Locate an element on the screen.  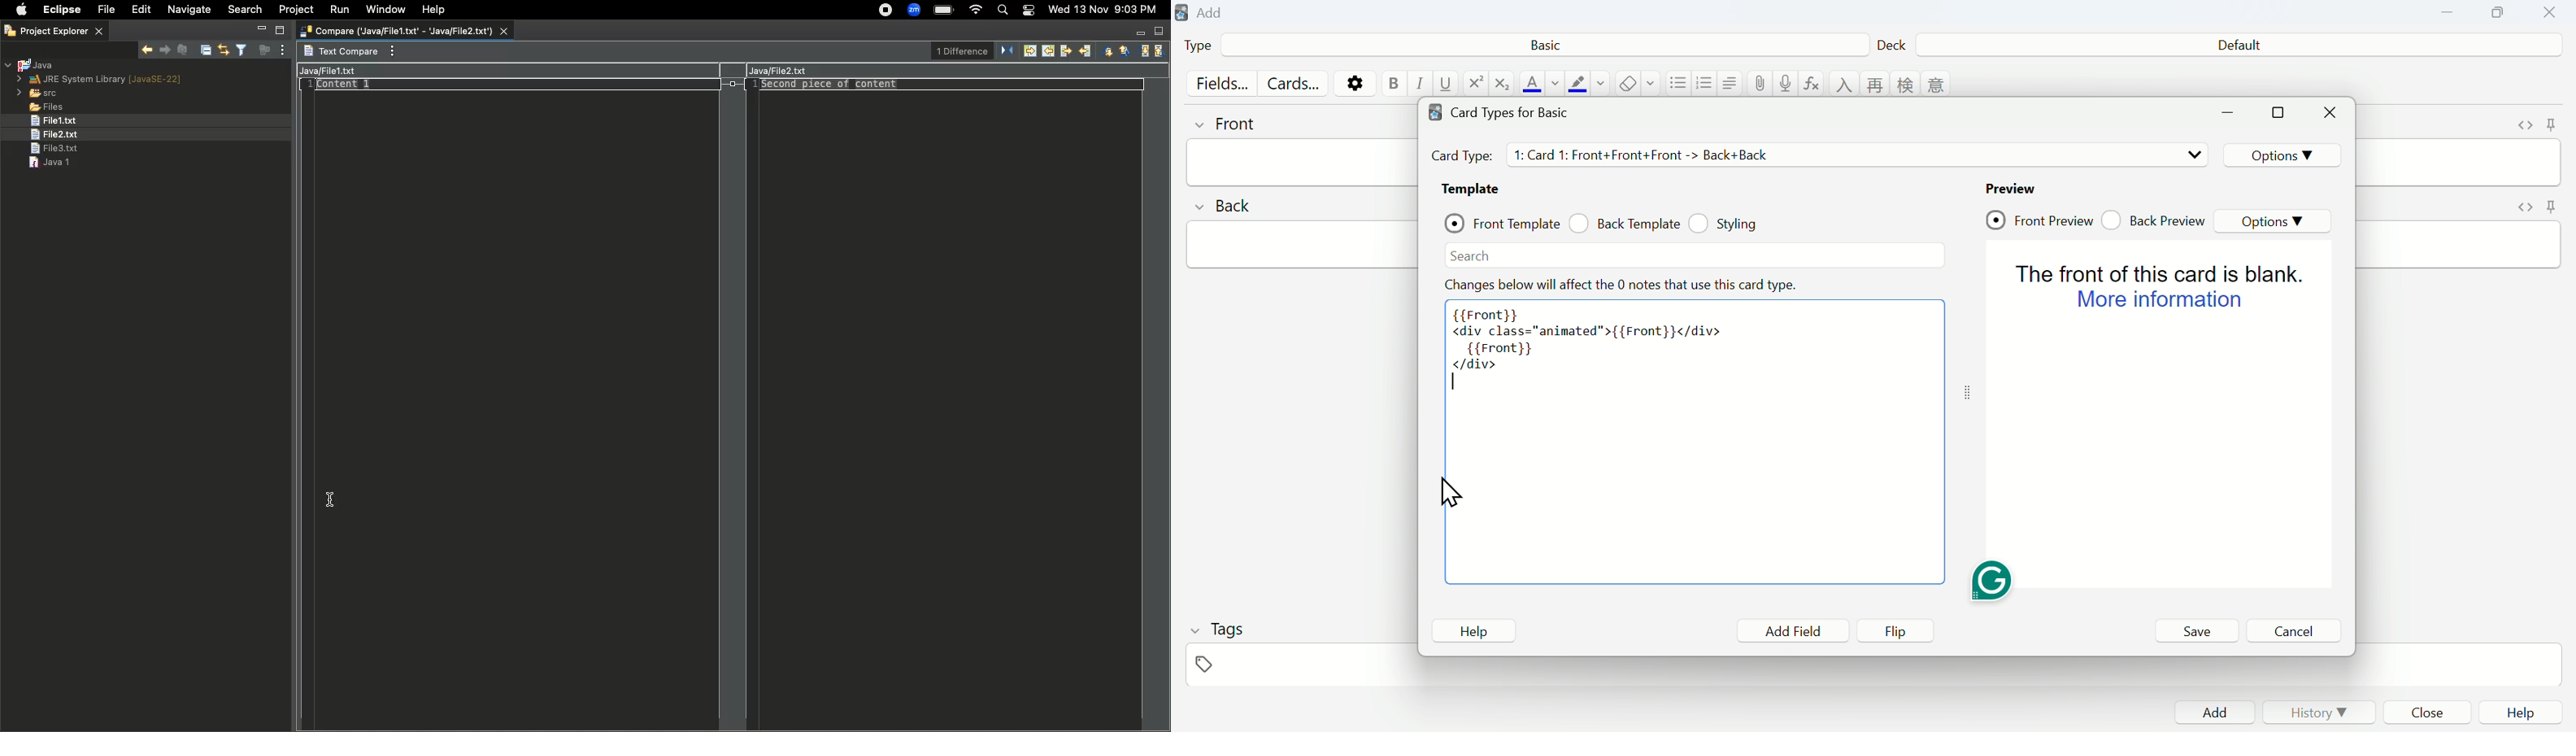
Type is located at coordinates (1223, 48).